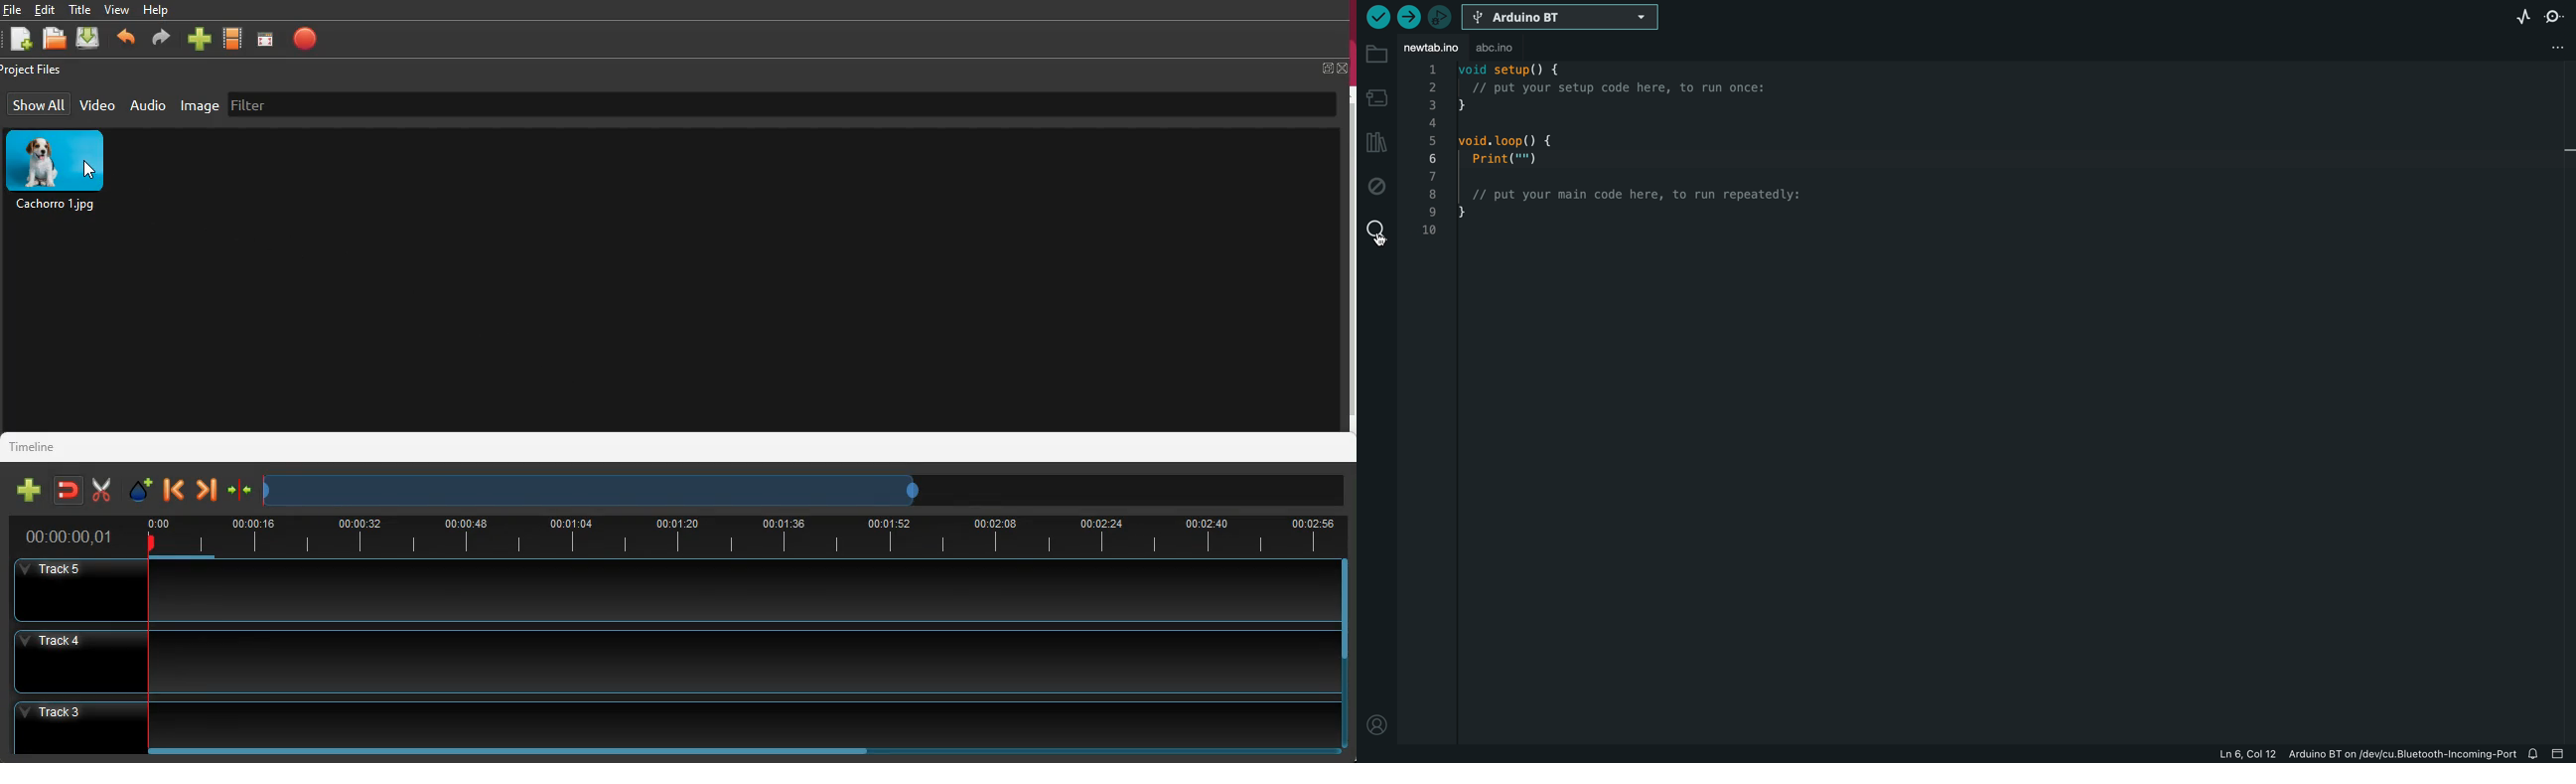 This screenshot has width=2576, height=784. What do you see at coordinates (266, 39) in the screenshot?
I see `focus` at bounding box center [266, 39].